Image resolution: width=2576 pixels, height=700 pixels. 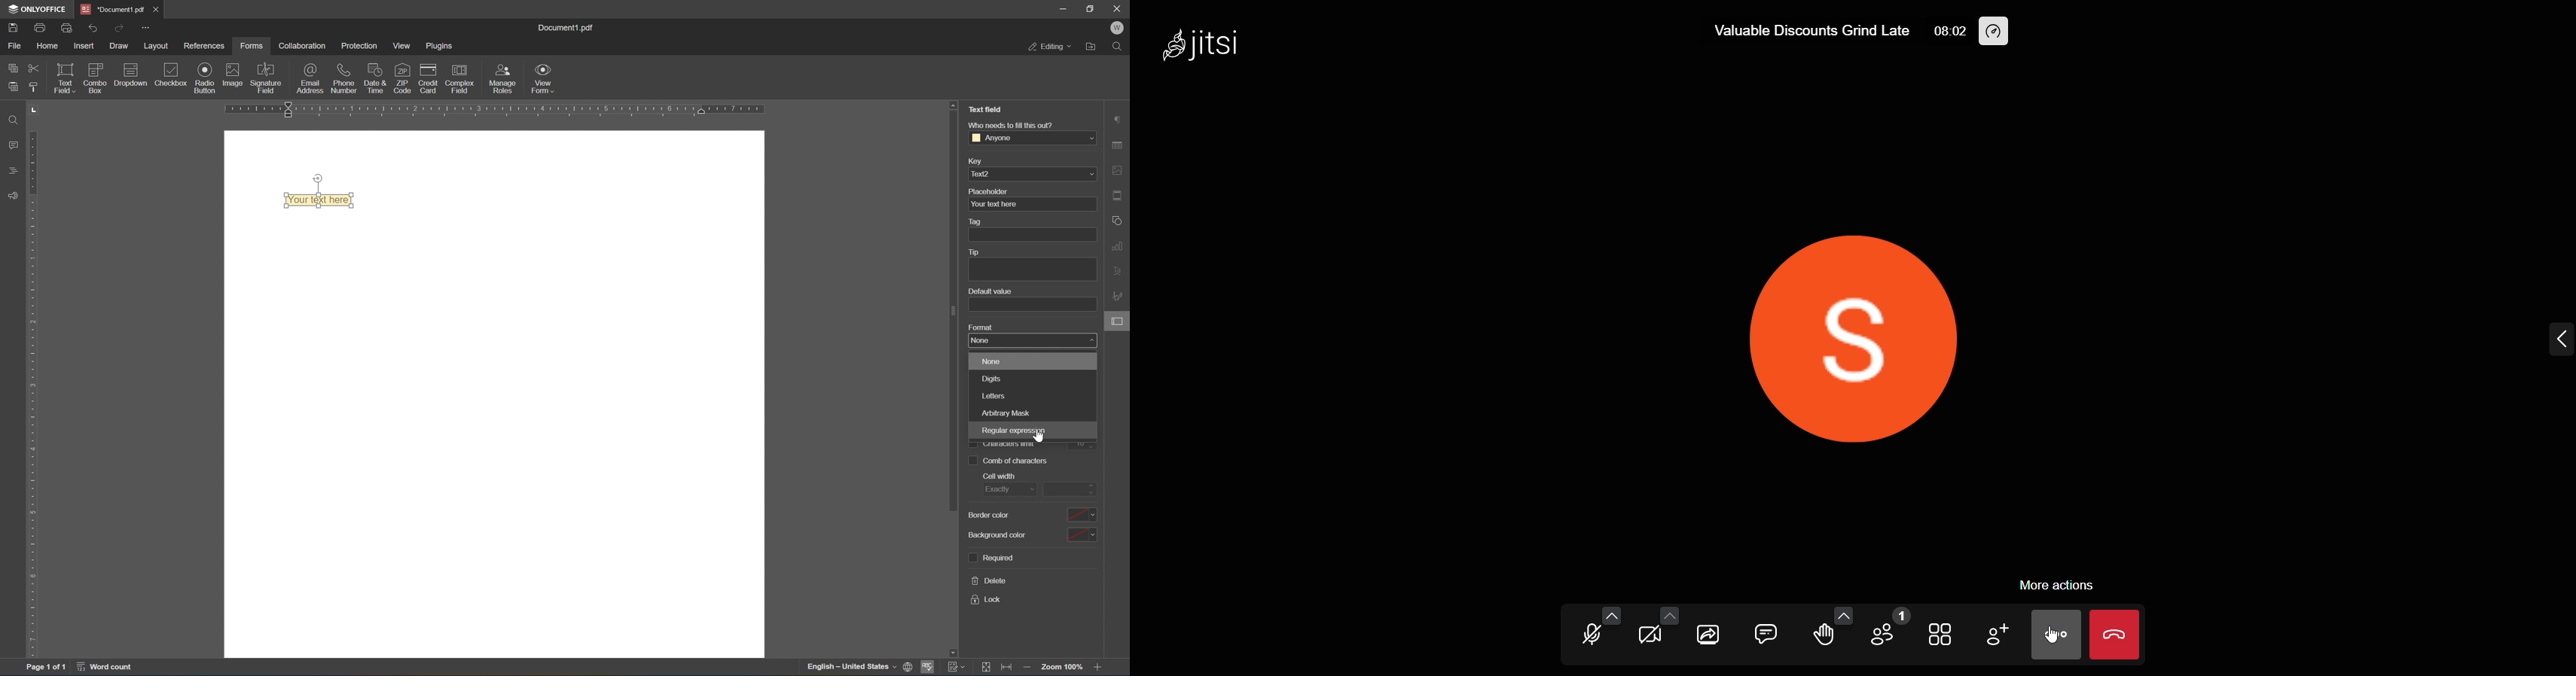 What do you see at coordinates (1118, 247) in the screenshot?
I see `chart settings` at bounding box center [1118, 247].